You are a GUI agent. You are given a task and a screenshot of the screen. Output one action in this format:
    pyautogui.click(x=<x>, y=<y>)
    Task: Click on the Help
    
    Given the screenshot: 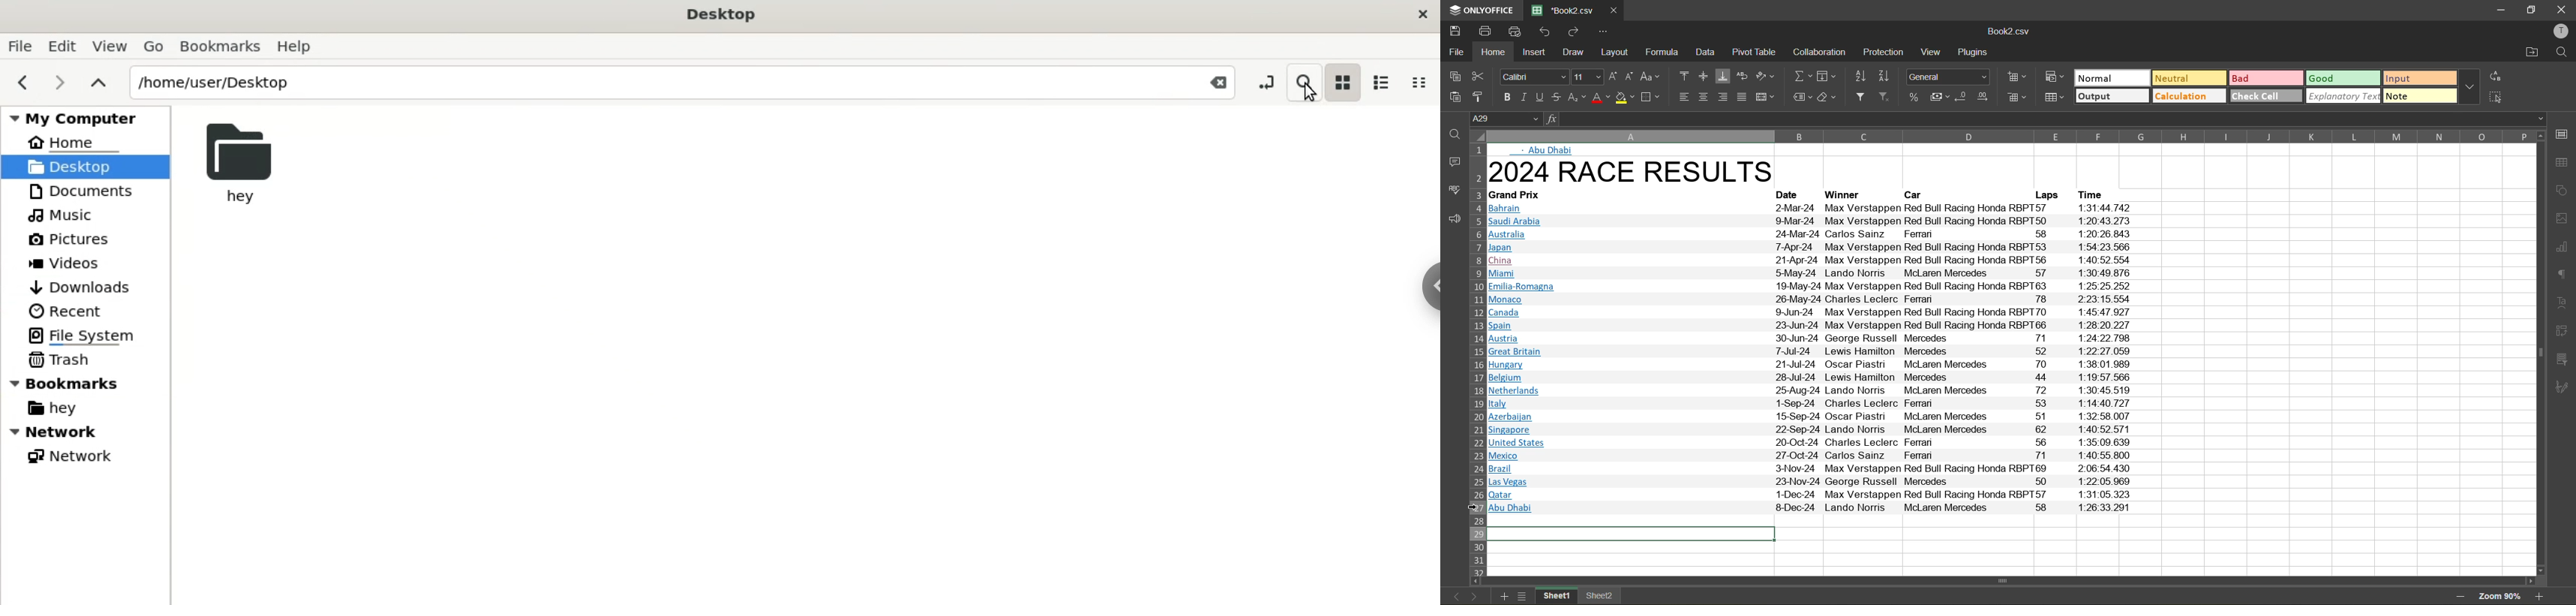 What is the action you would take?
    pyautogui.click(x=298, y=45)
    